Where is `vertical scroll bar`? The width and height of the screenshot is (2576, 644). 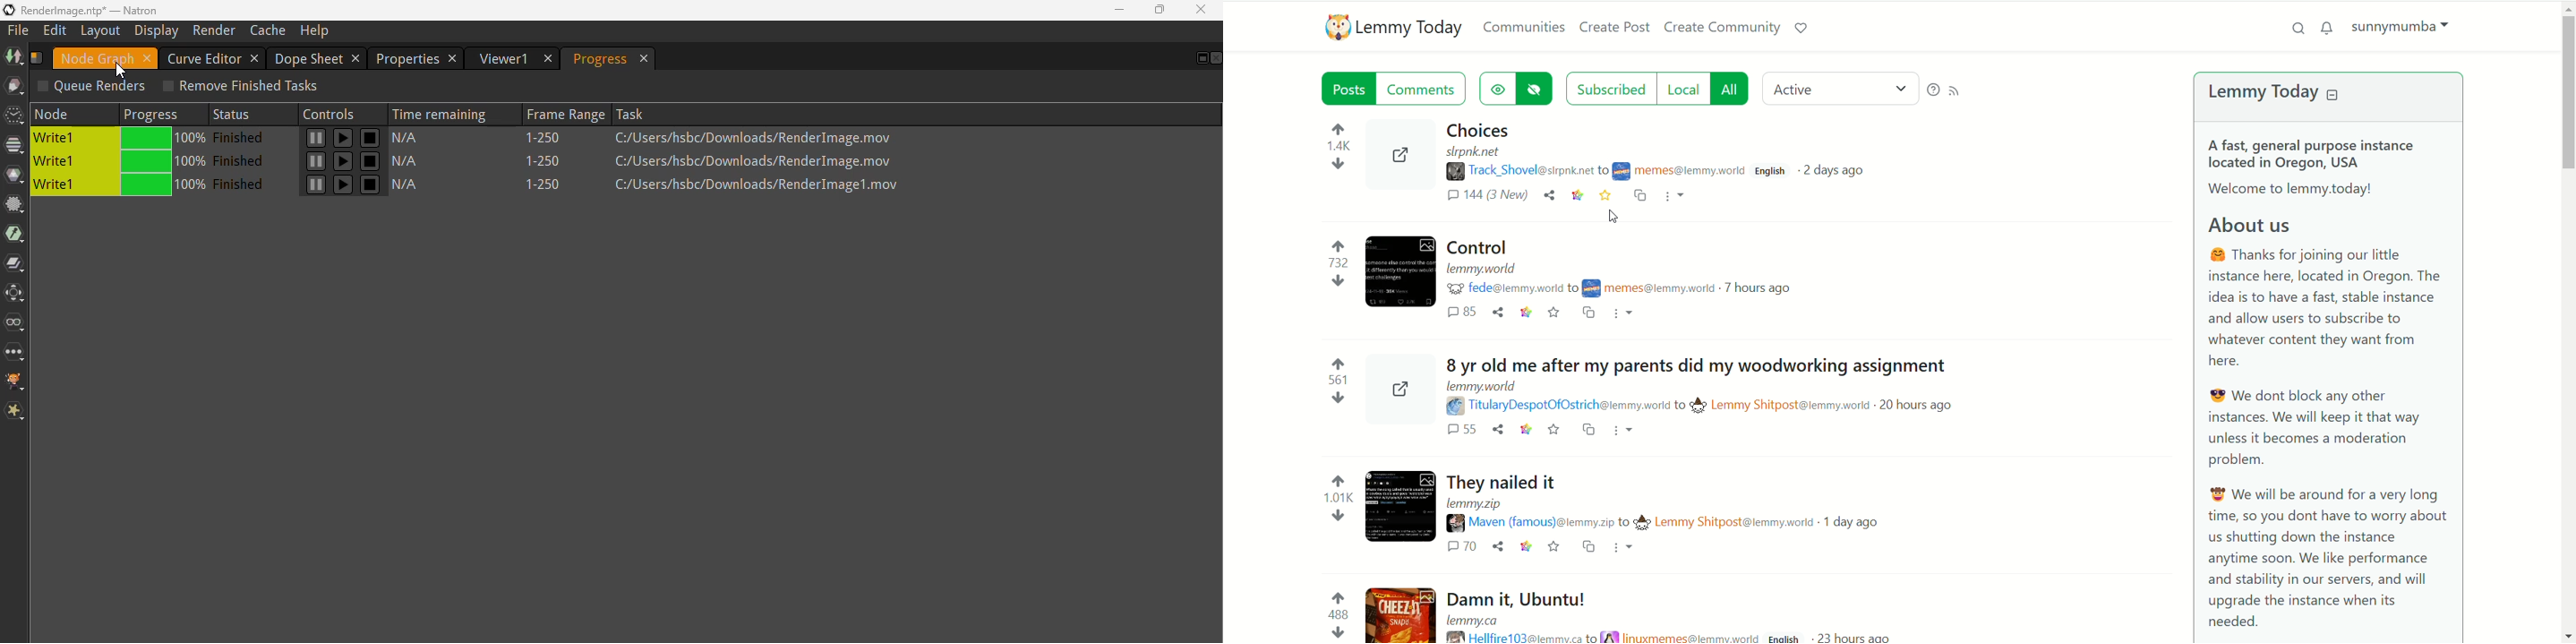
vertical scroll bar is located at coordinates (2568, 322).